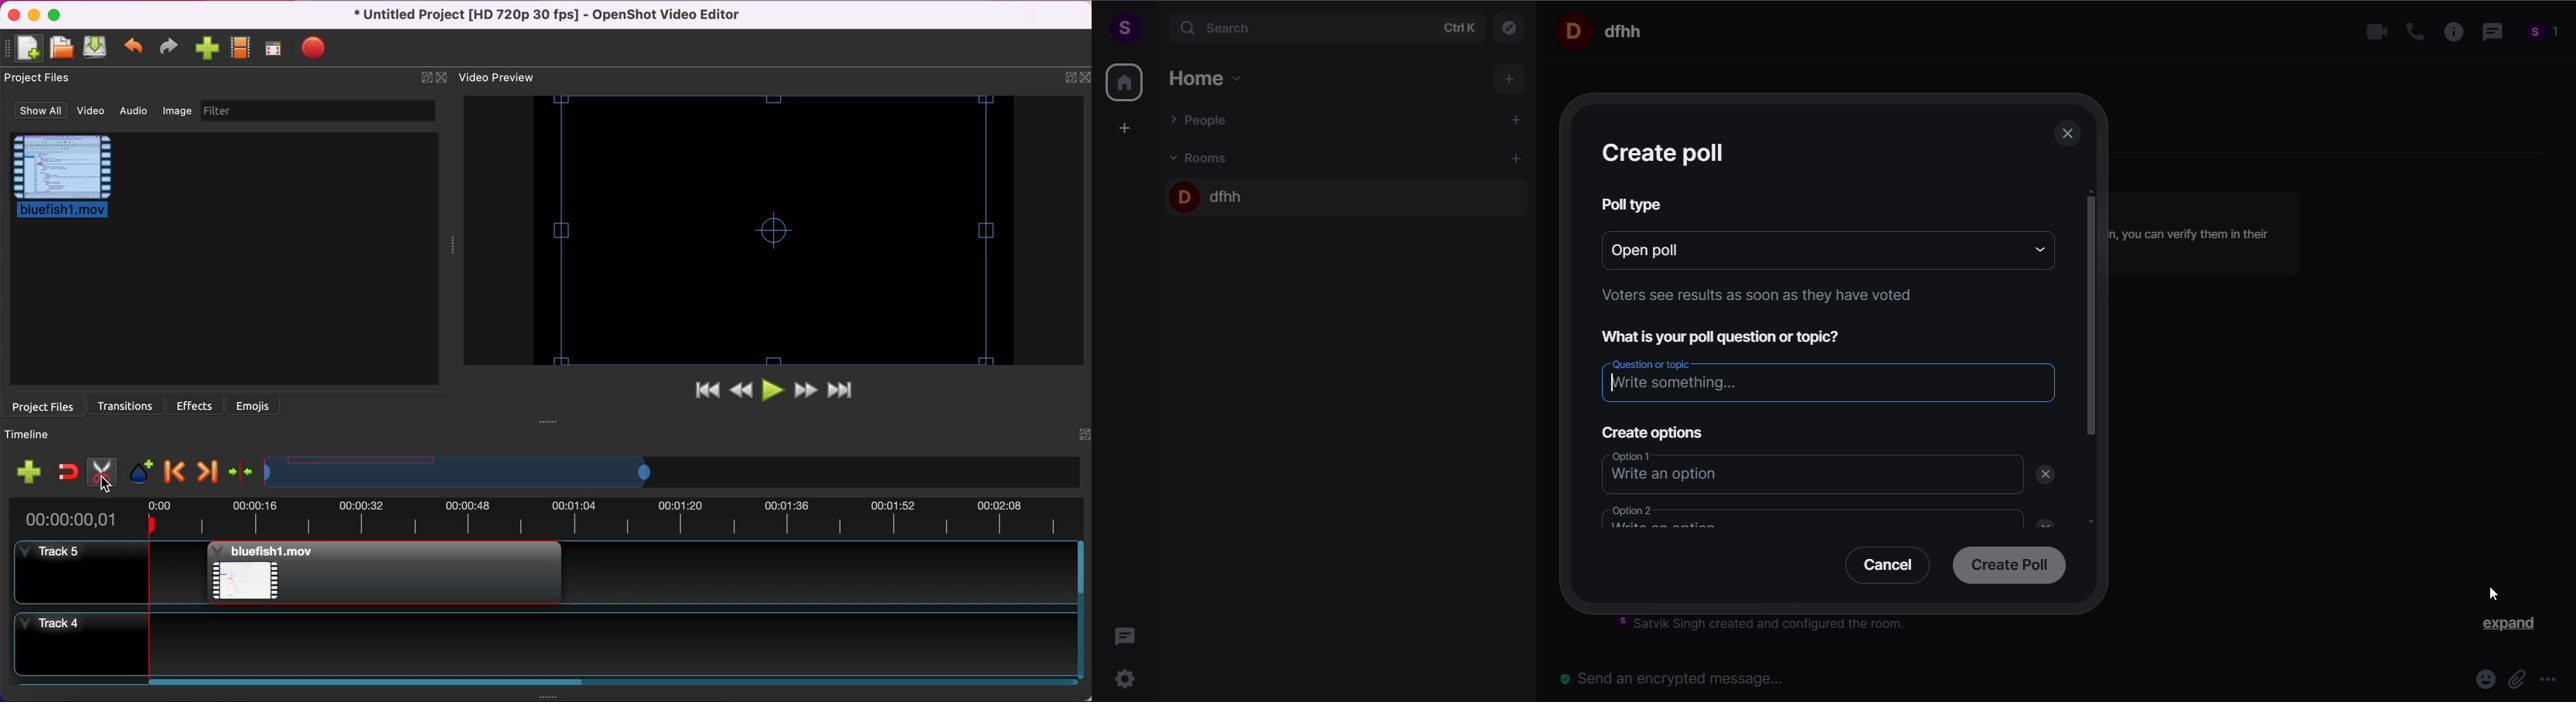 This screenshot has height=728, width=2576. What do you see at coordinates (1803, 516) in the screenshot?
I see `option 2` at bounding box center [1803, 516].